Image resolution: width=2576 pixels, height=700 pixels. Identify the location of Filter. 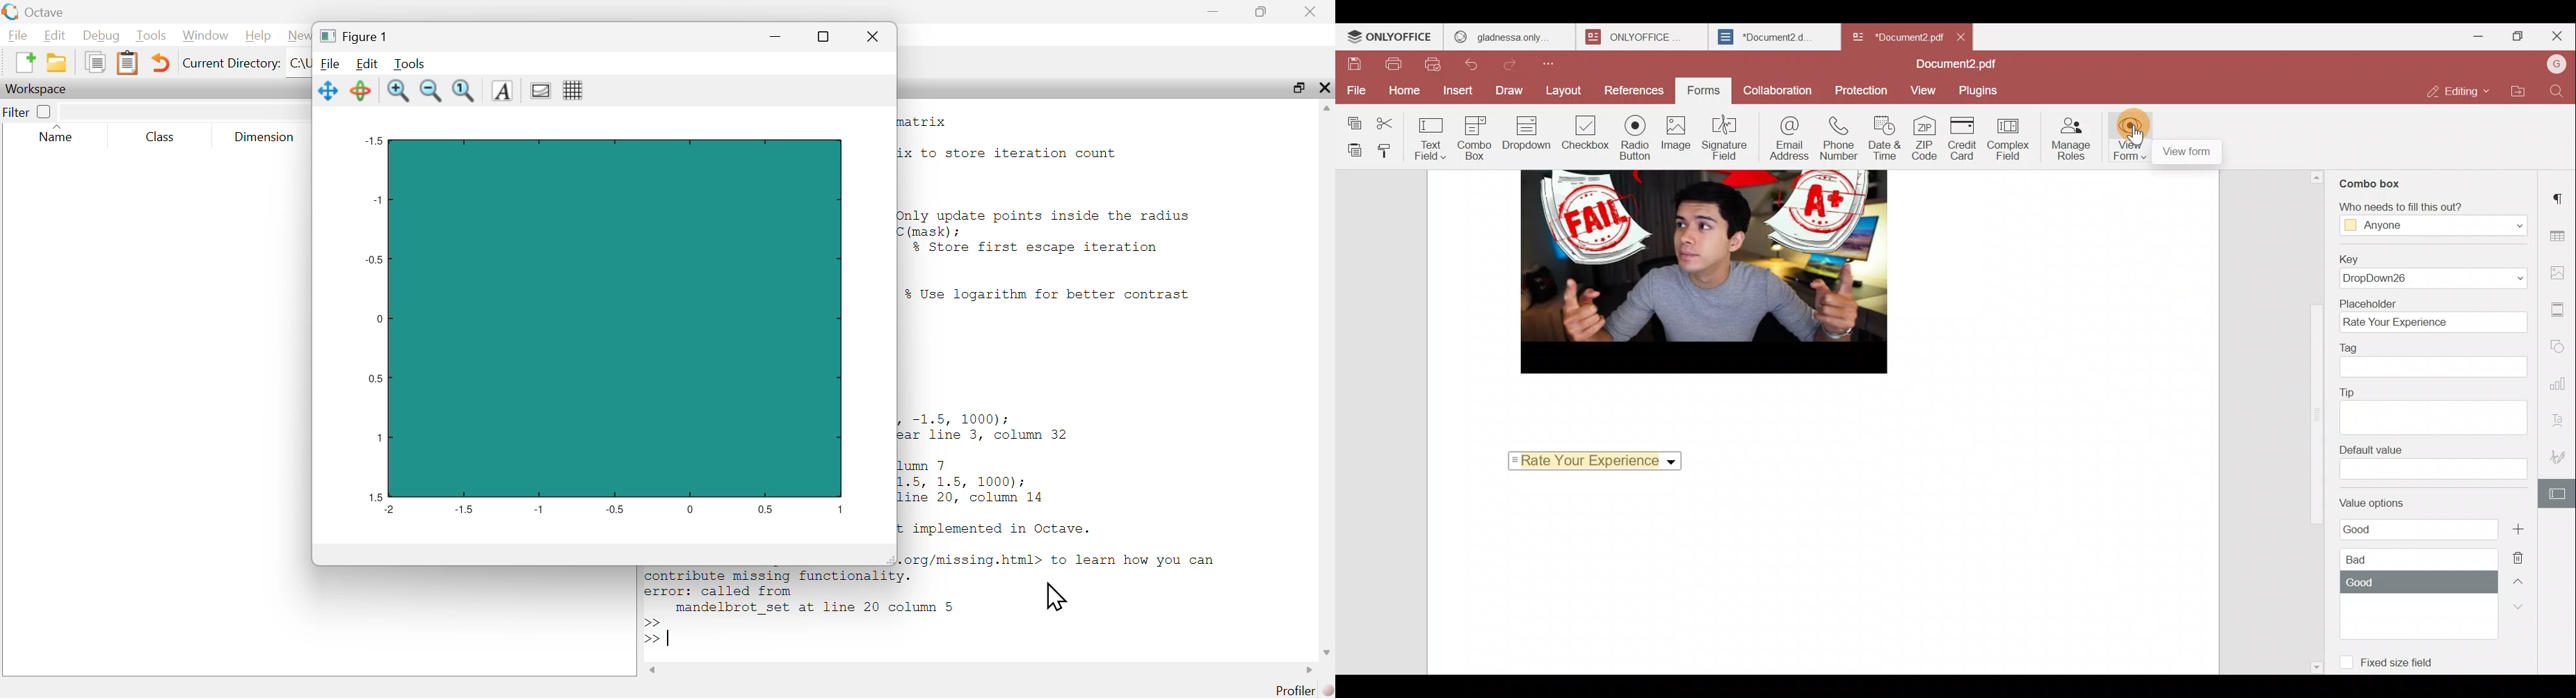
(29, 111).